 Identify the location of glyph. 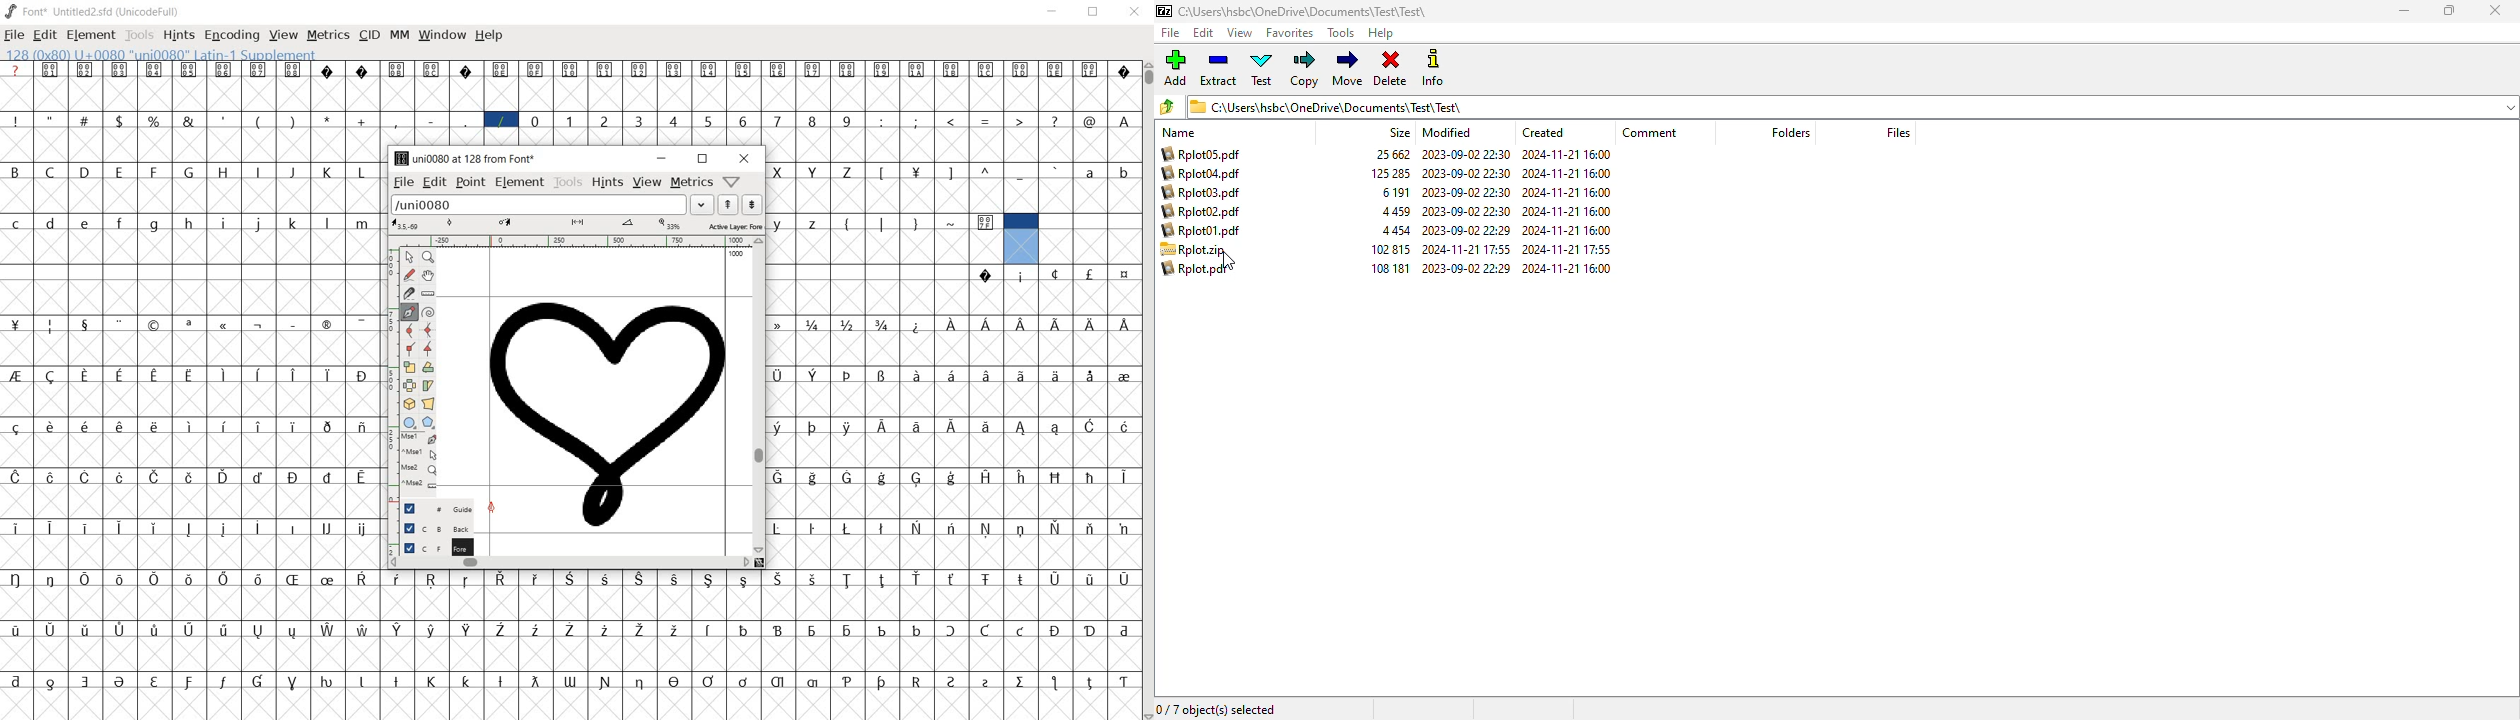
(606, 579).